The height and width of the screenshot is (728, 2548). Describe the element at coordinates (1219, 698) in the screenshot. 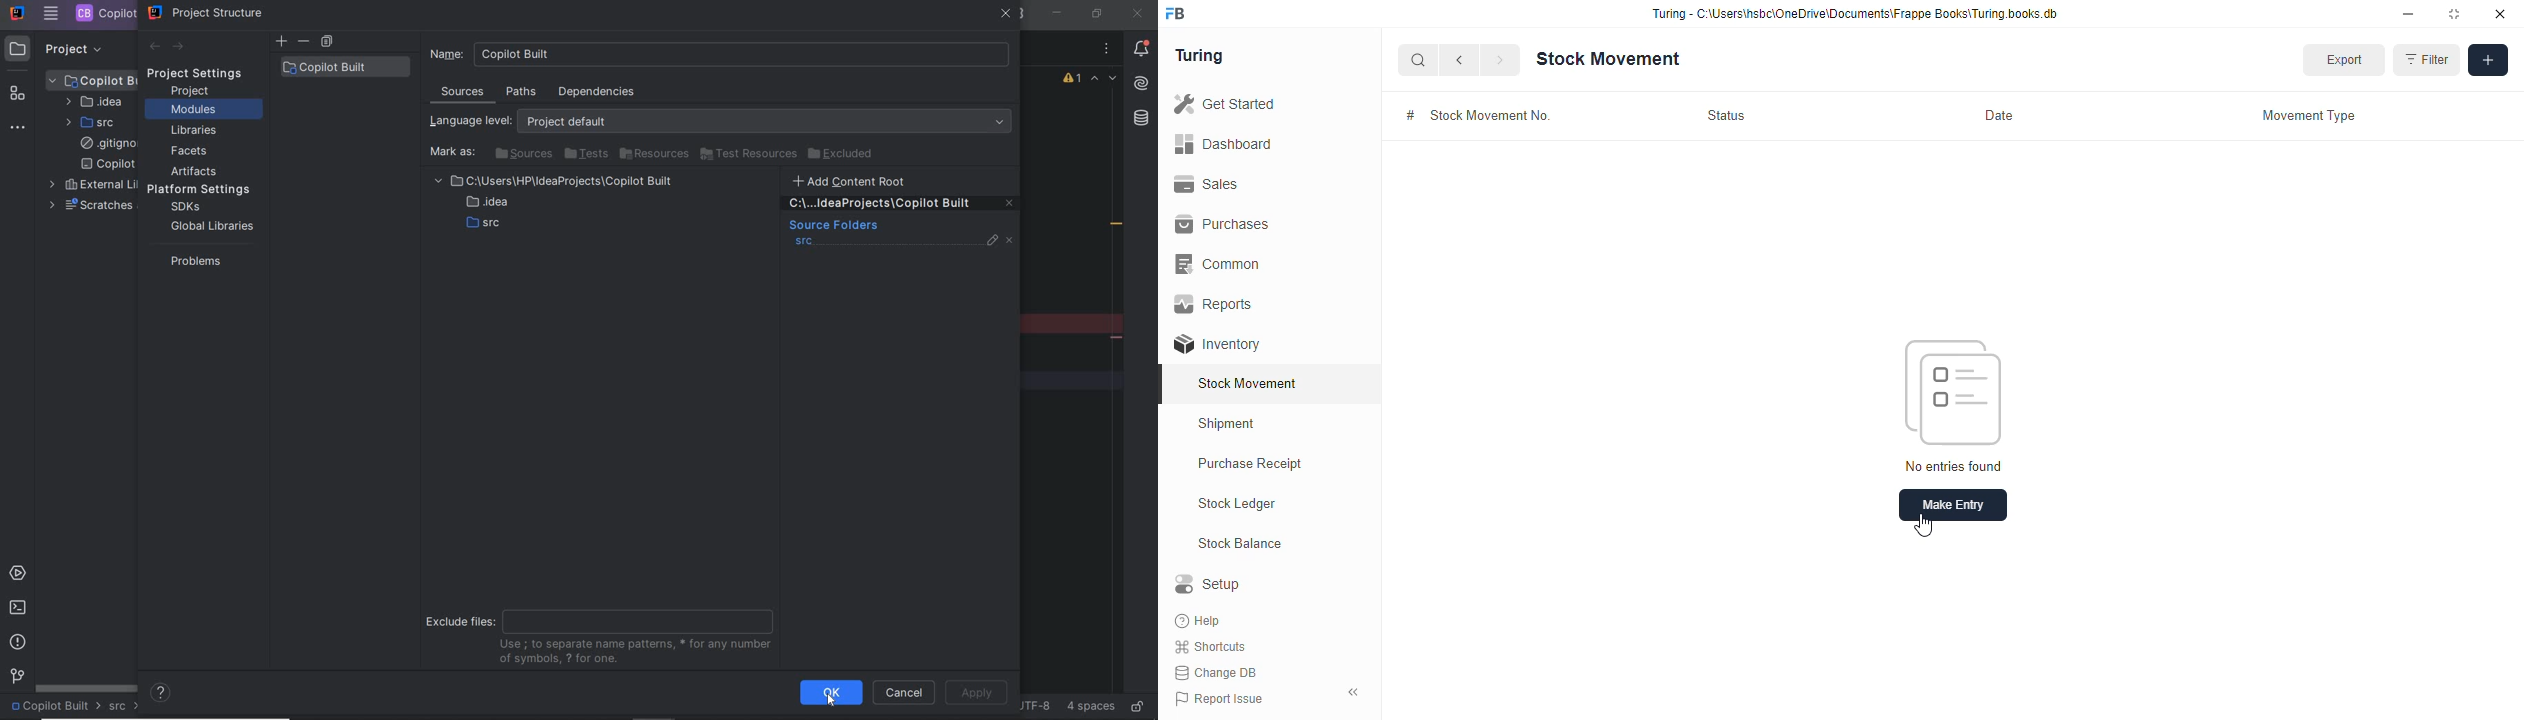

I see `report issue` at that location.